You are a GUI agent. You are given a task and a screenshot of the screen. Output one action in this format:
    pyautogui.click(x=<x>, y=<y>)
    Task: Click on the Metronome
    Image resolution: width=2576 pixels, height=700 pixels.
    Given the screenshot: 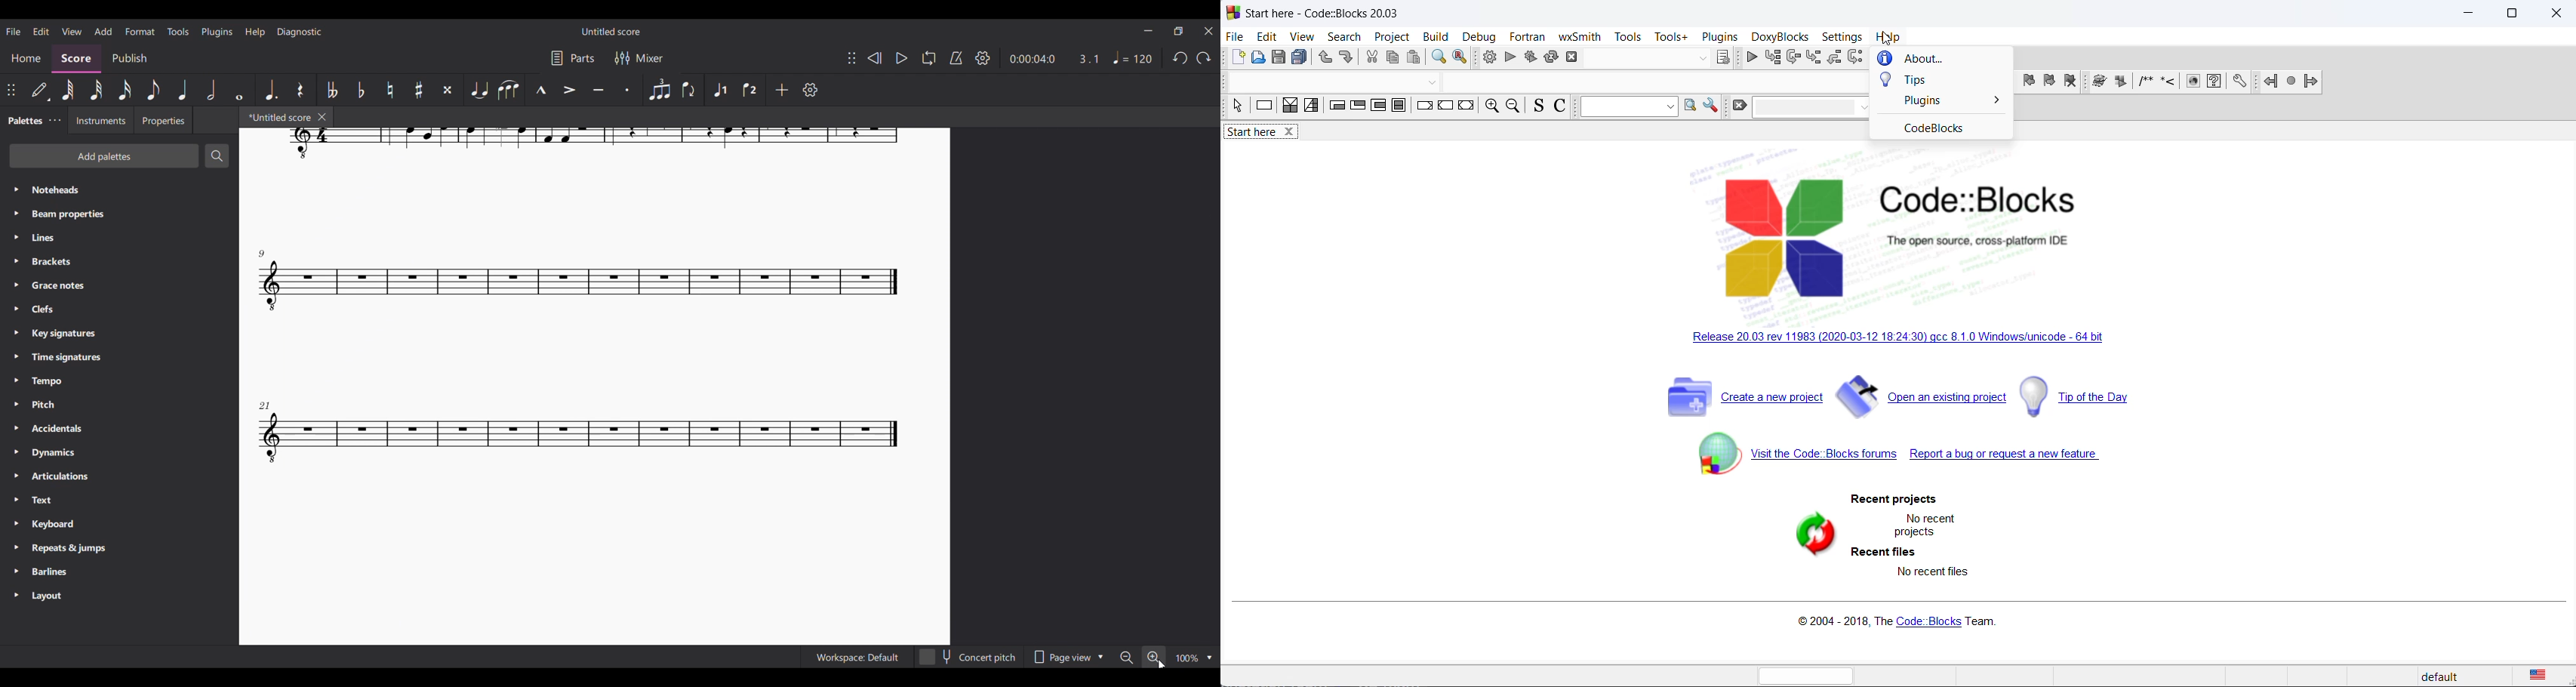 What is the action you would take?
    pyautogui.click(x=956, y=59)
    